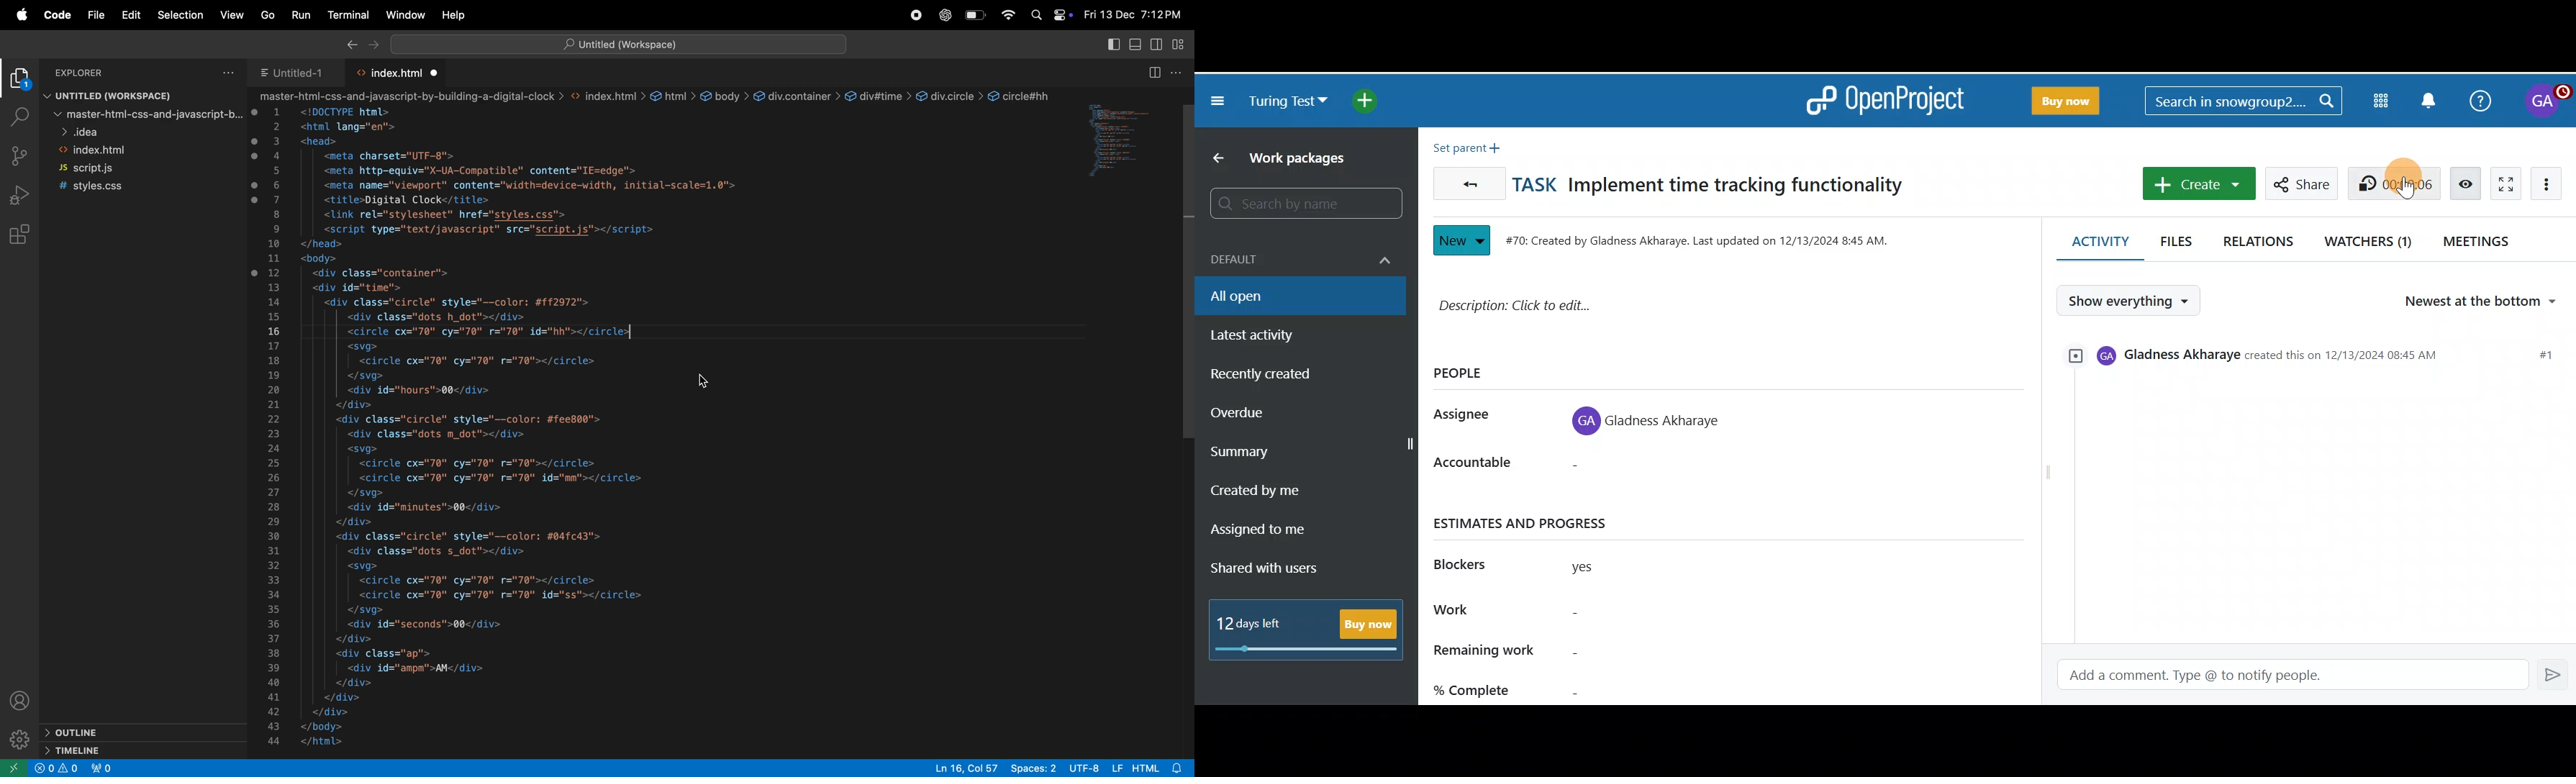 The image size is (2576, 784). I want to click on Back, so click(1466, 180).